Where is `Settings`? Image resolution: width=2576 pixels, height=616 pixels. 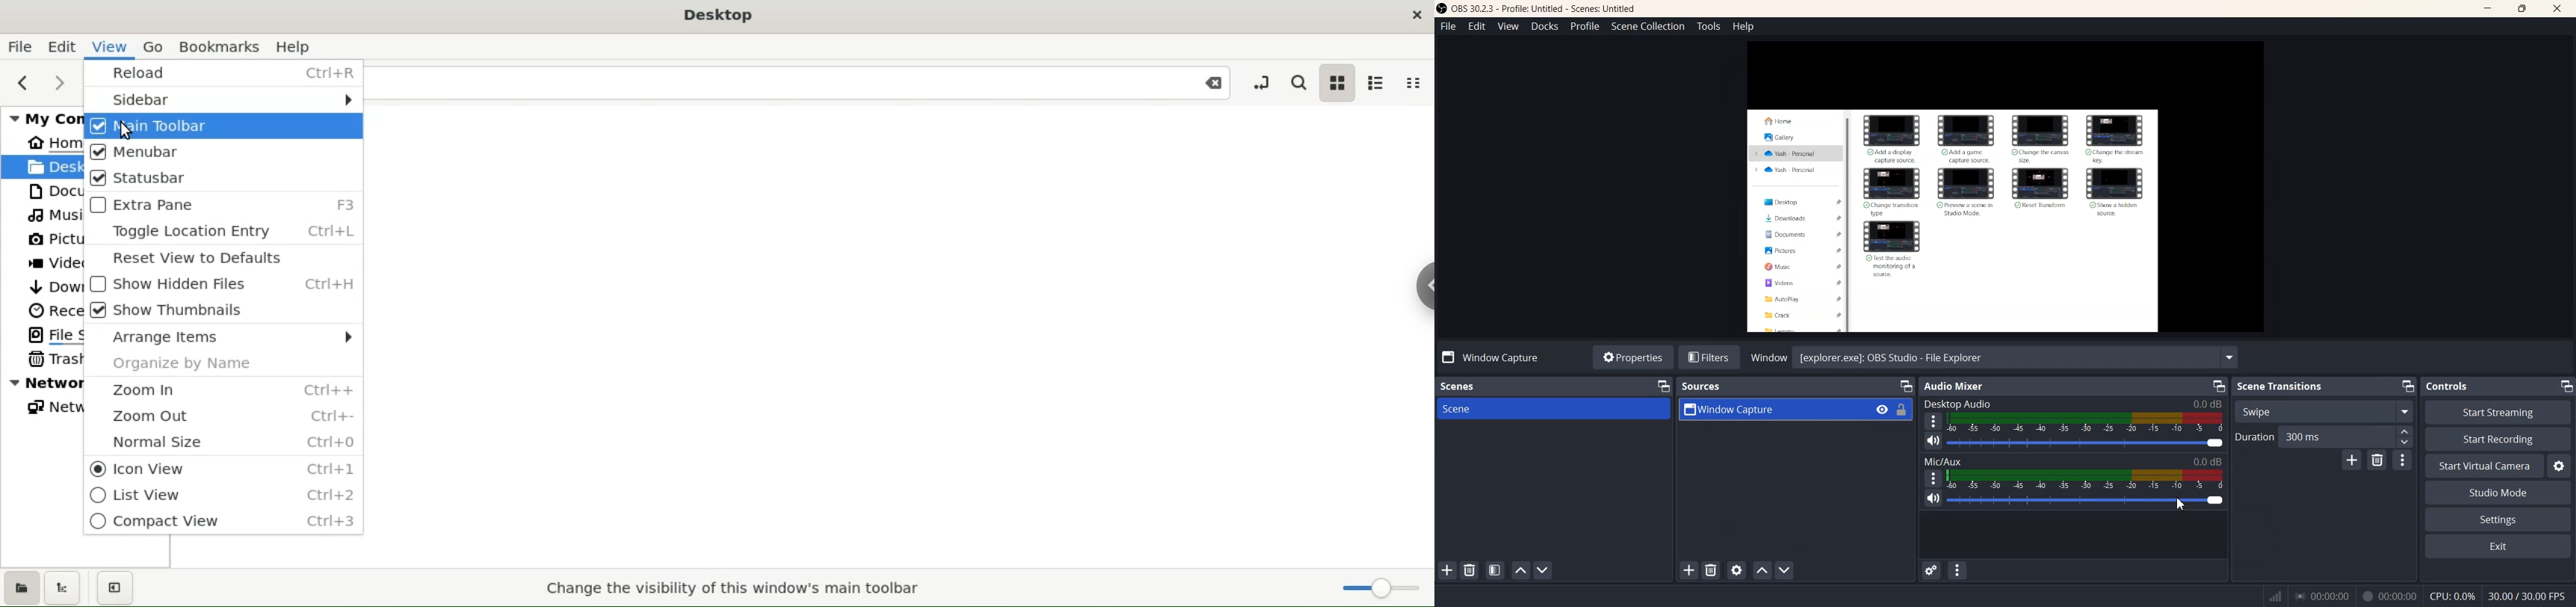 Settings is located at coordinates (2498, 520).